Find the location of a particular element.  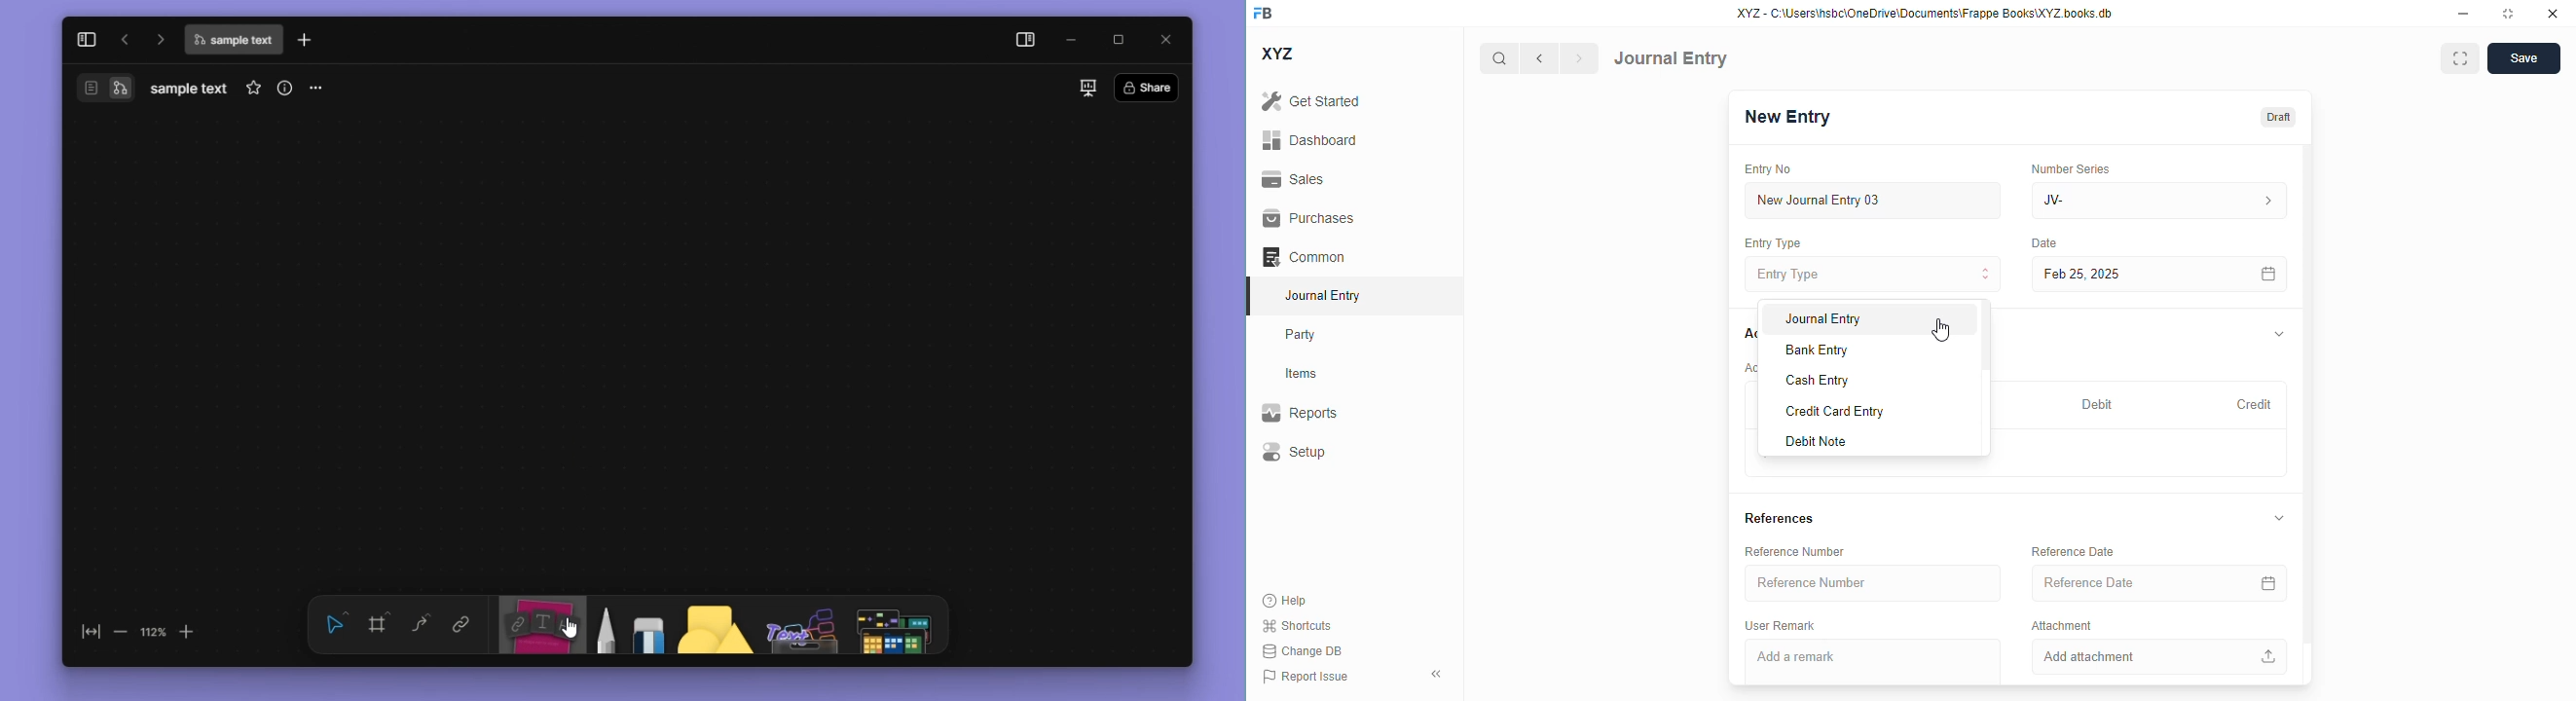

new tab is located at coordinates (305, 39).